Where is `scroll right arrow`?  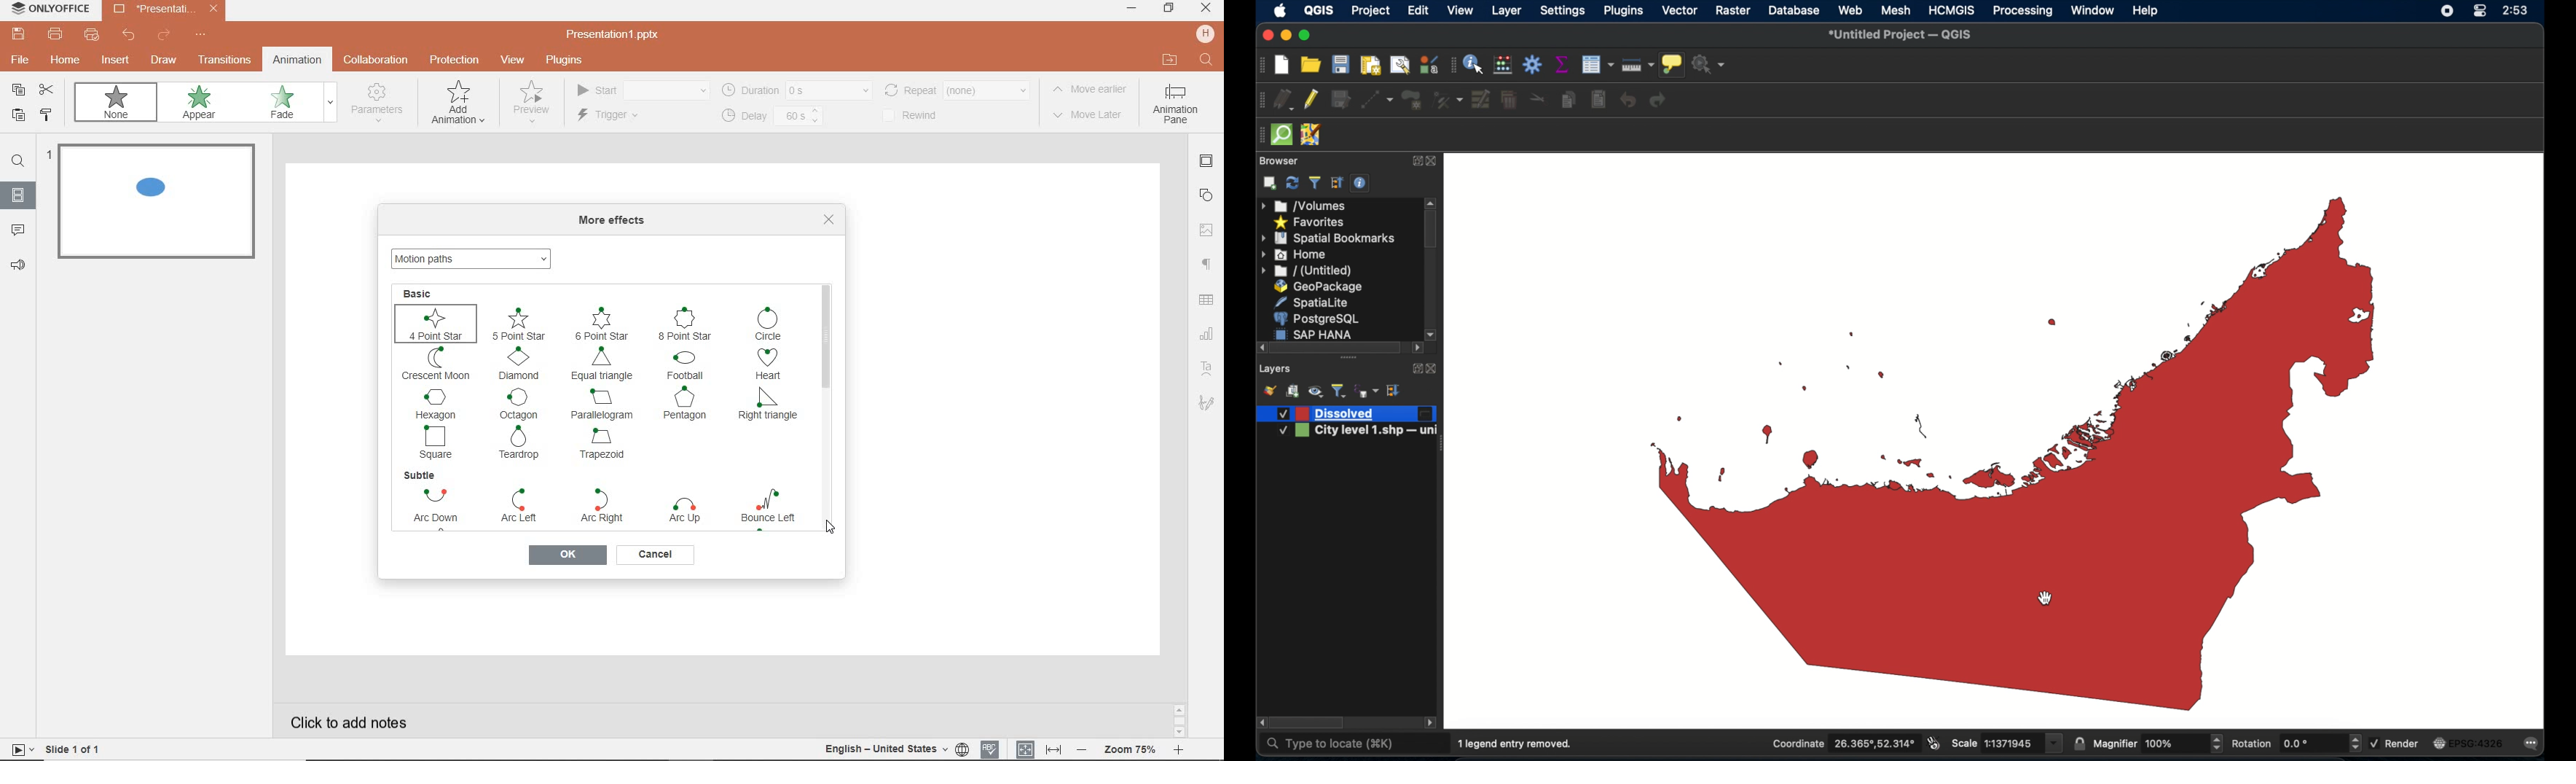
scroll right arrow is located at coordinates (1432, 333).